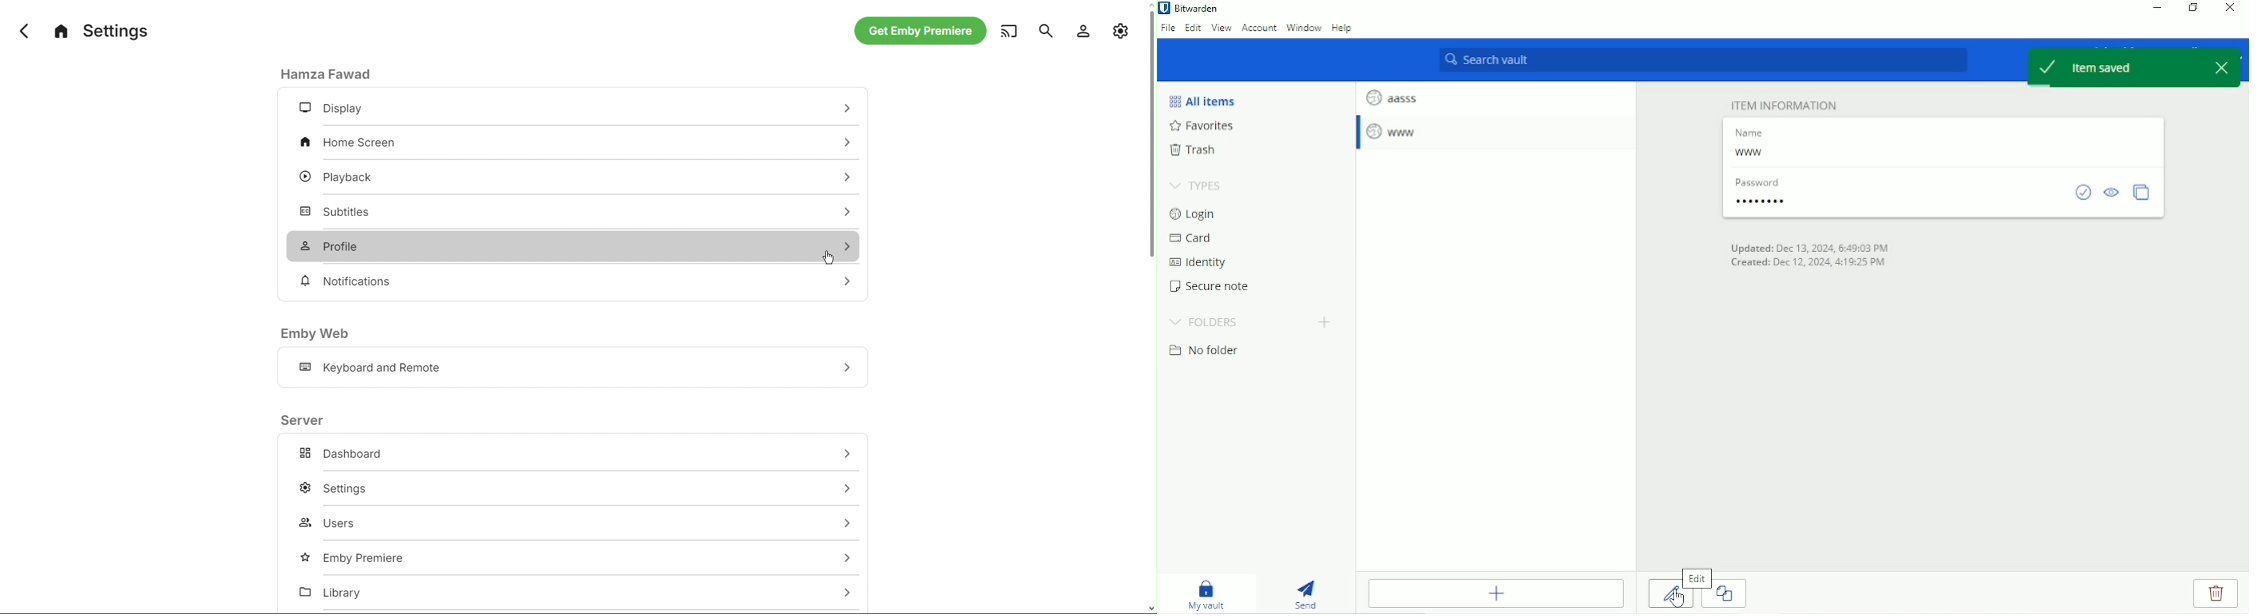 The height and width of the screenshot is (616, 2268). What do you see at coordinates (1394, 132) in the screenshot?
I see `www` at bounding box center [1394, 132].